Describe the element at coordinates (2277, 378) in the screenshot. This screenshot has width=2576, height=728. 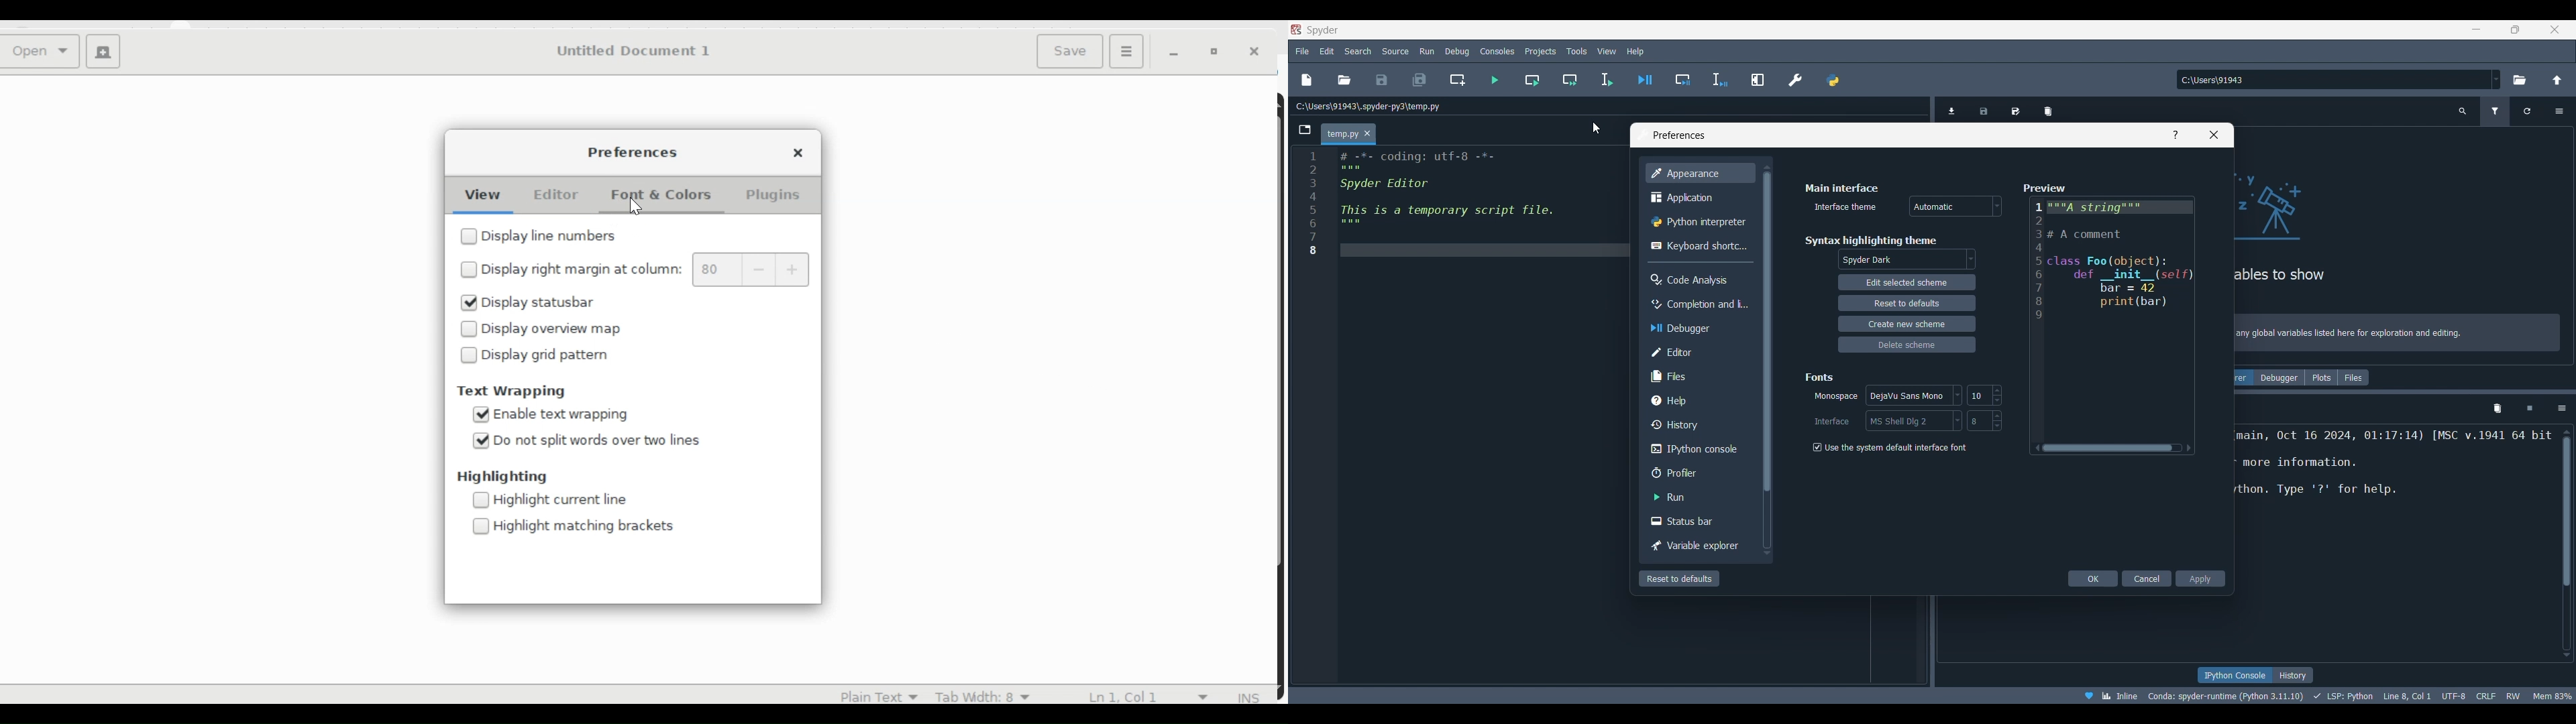
I see `Debugger` at that location.